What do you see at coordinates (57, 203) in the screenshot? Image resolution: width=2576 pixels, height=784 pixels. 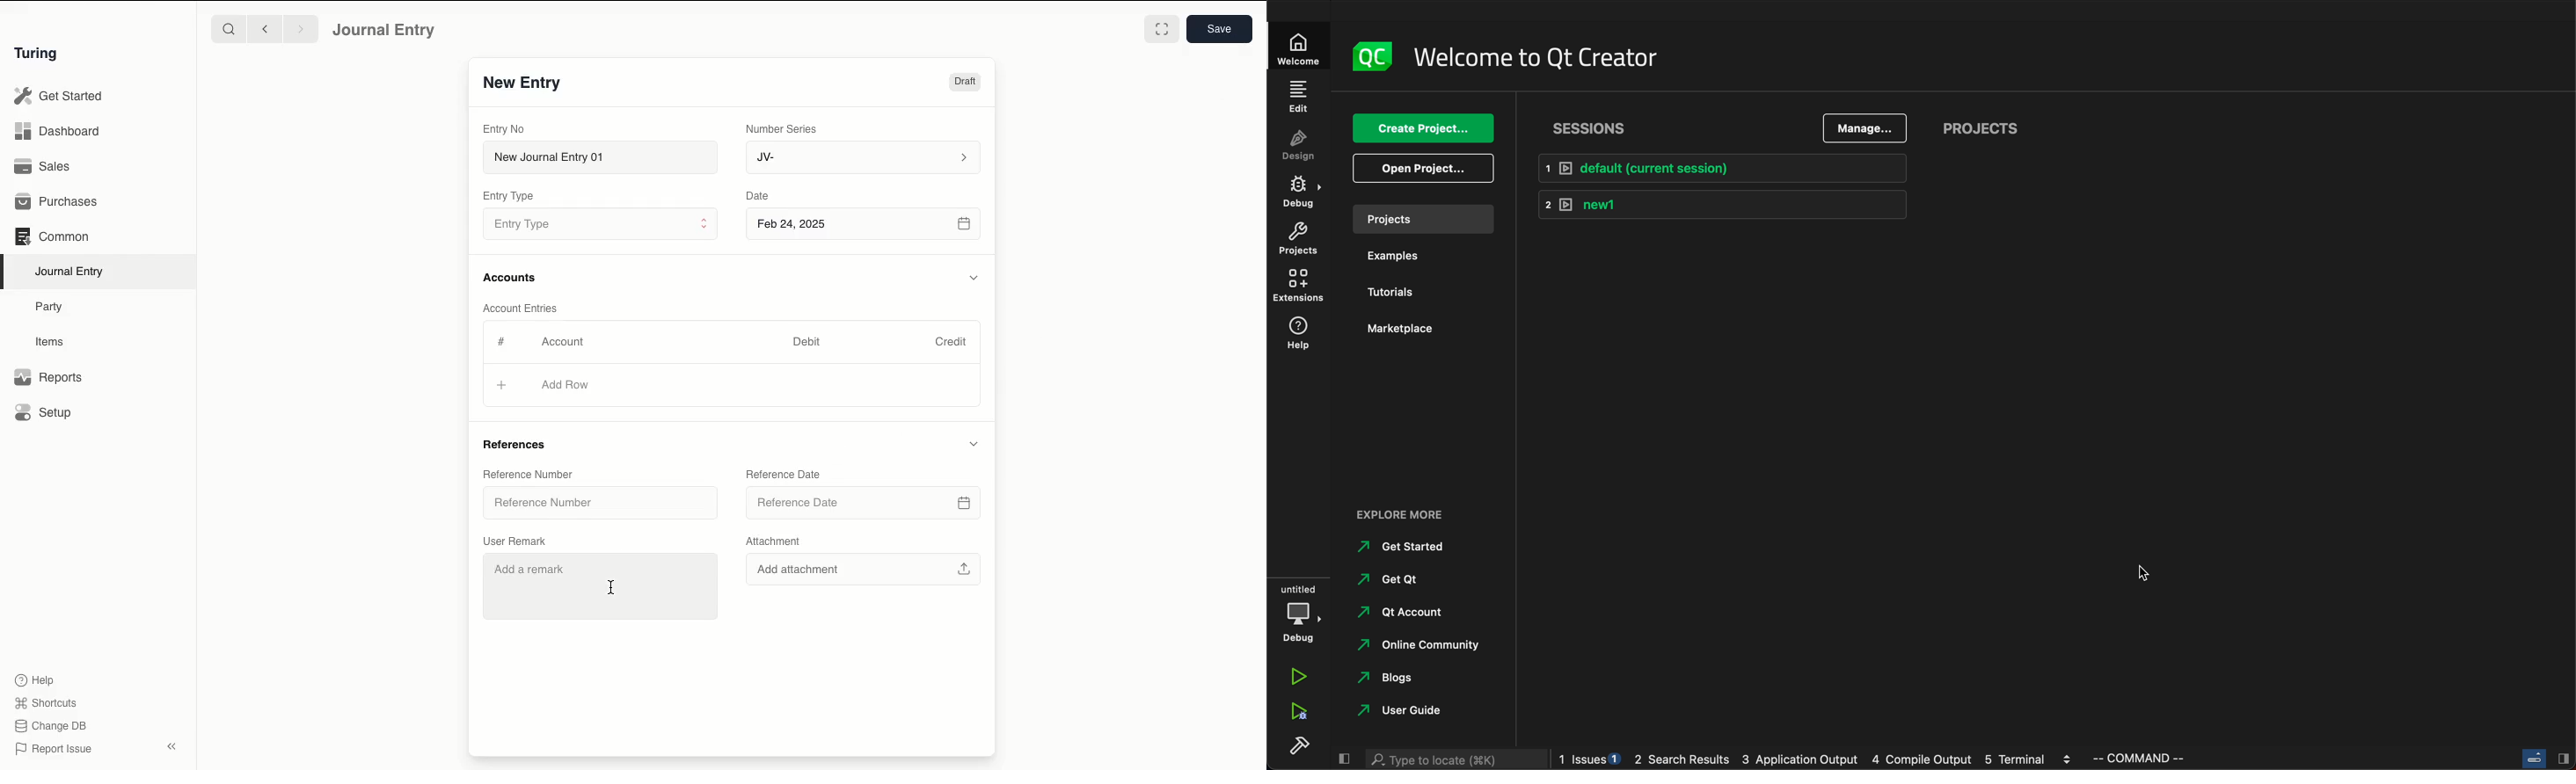 I see `Purchases` at bounding box center [57, 203].